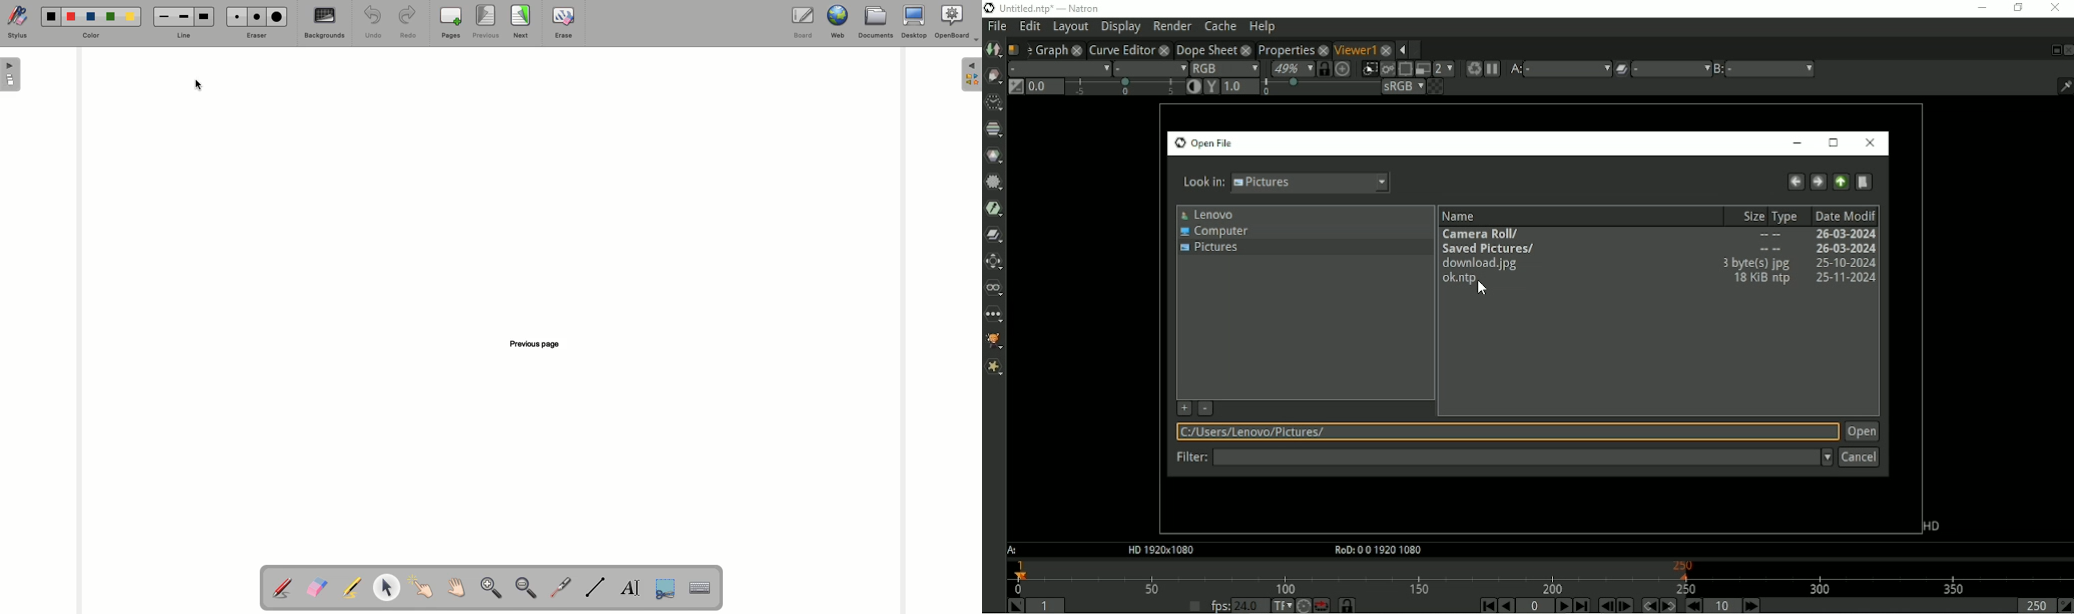 The image size is (2100, 616). Describe the element at coordinates (527, 589) in the screenshot. I see `Zoom out` at that location.